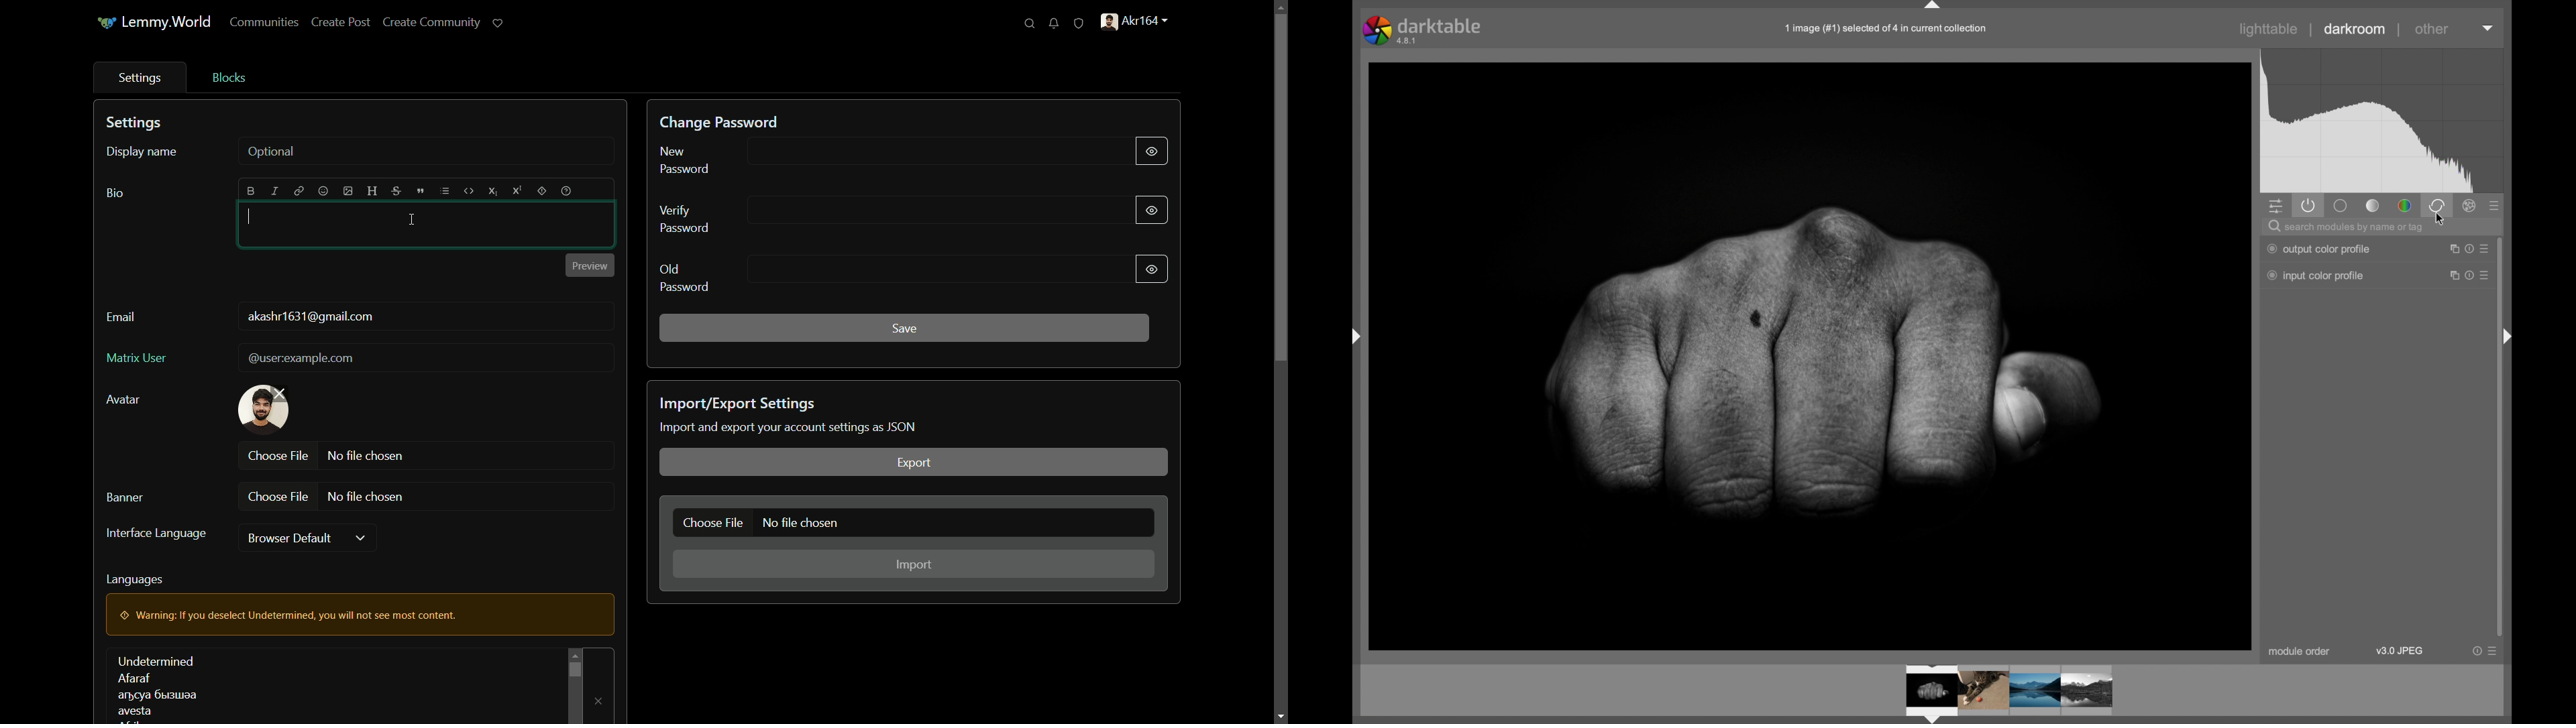 This screenshot has width=2576, height=728. I want to click on module order, so click(2298, 651).